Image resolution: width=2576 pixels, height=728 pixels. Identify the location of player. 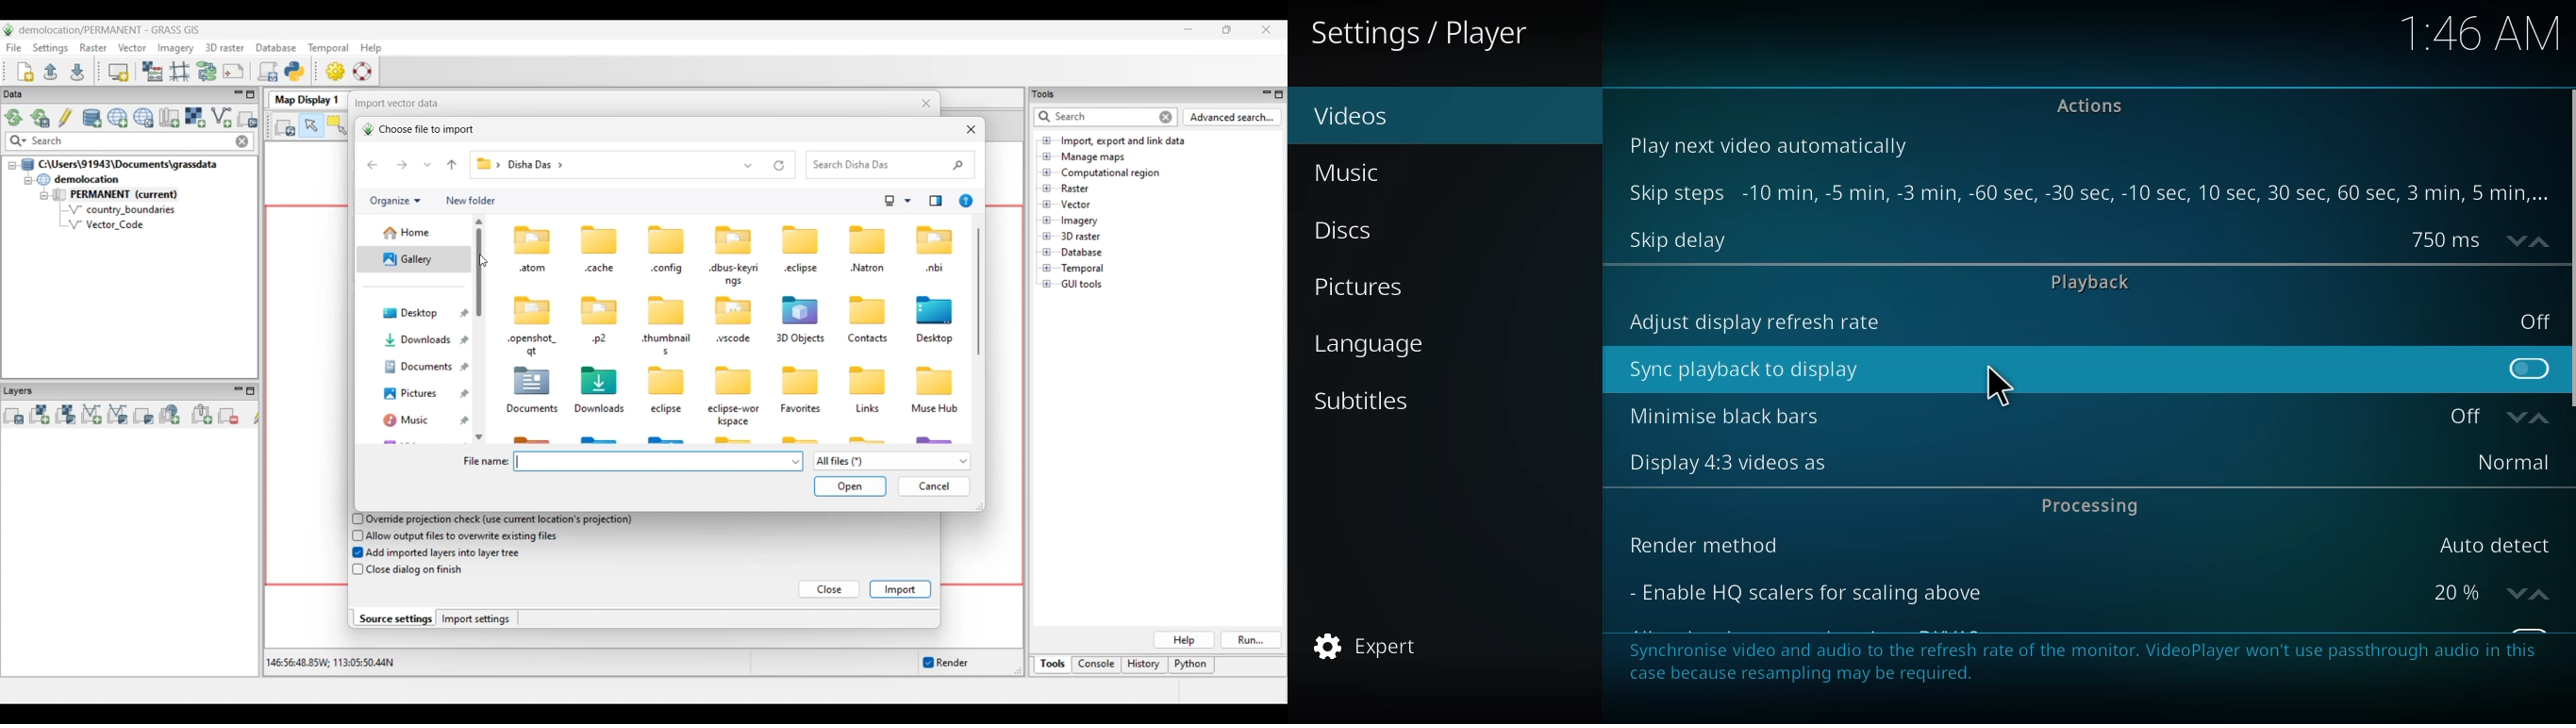
(1426, 28).